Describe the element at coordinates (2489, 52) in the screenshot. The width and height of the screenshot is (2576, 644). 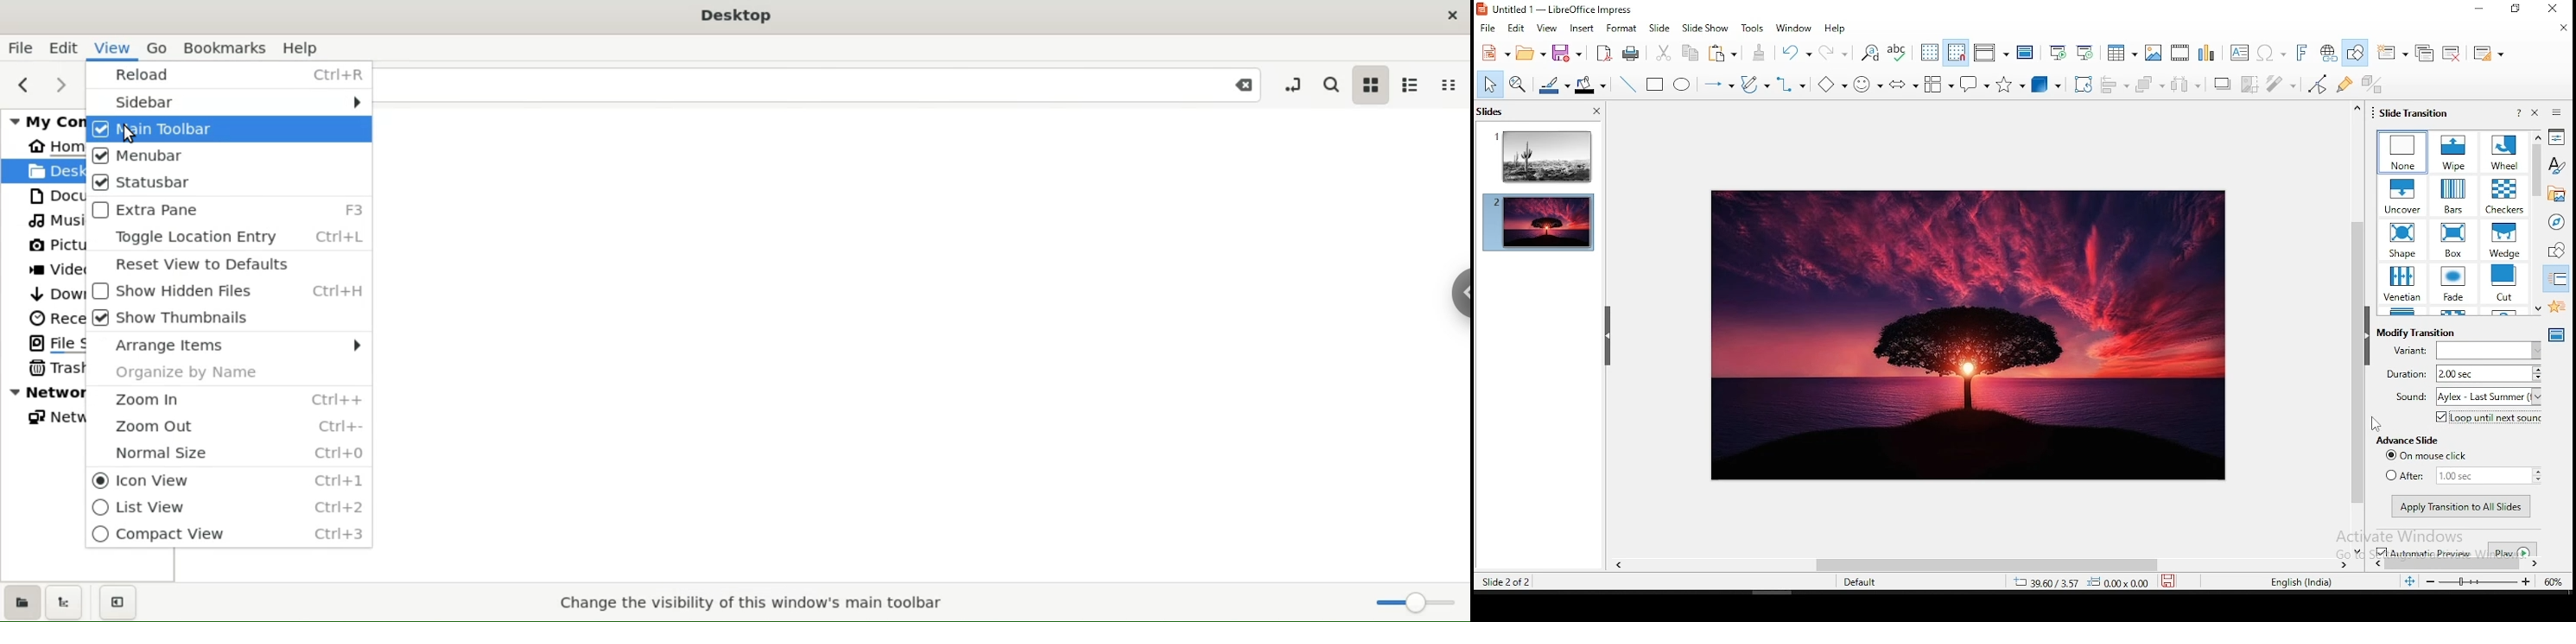
I see `slide layout` at that location.